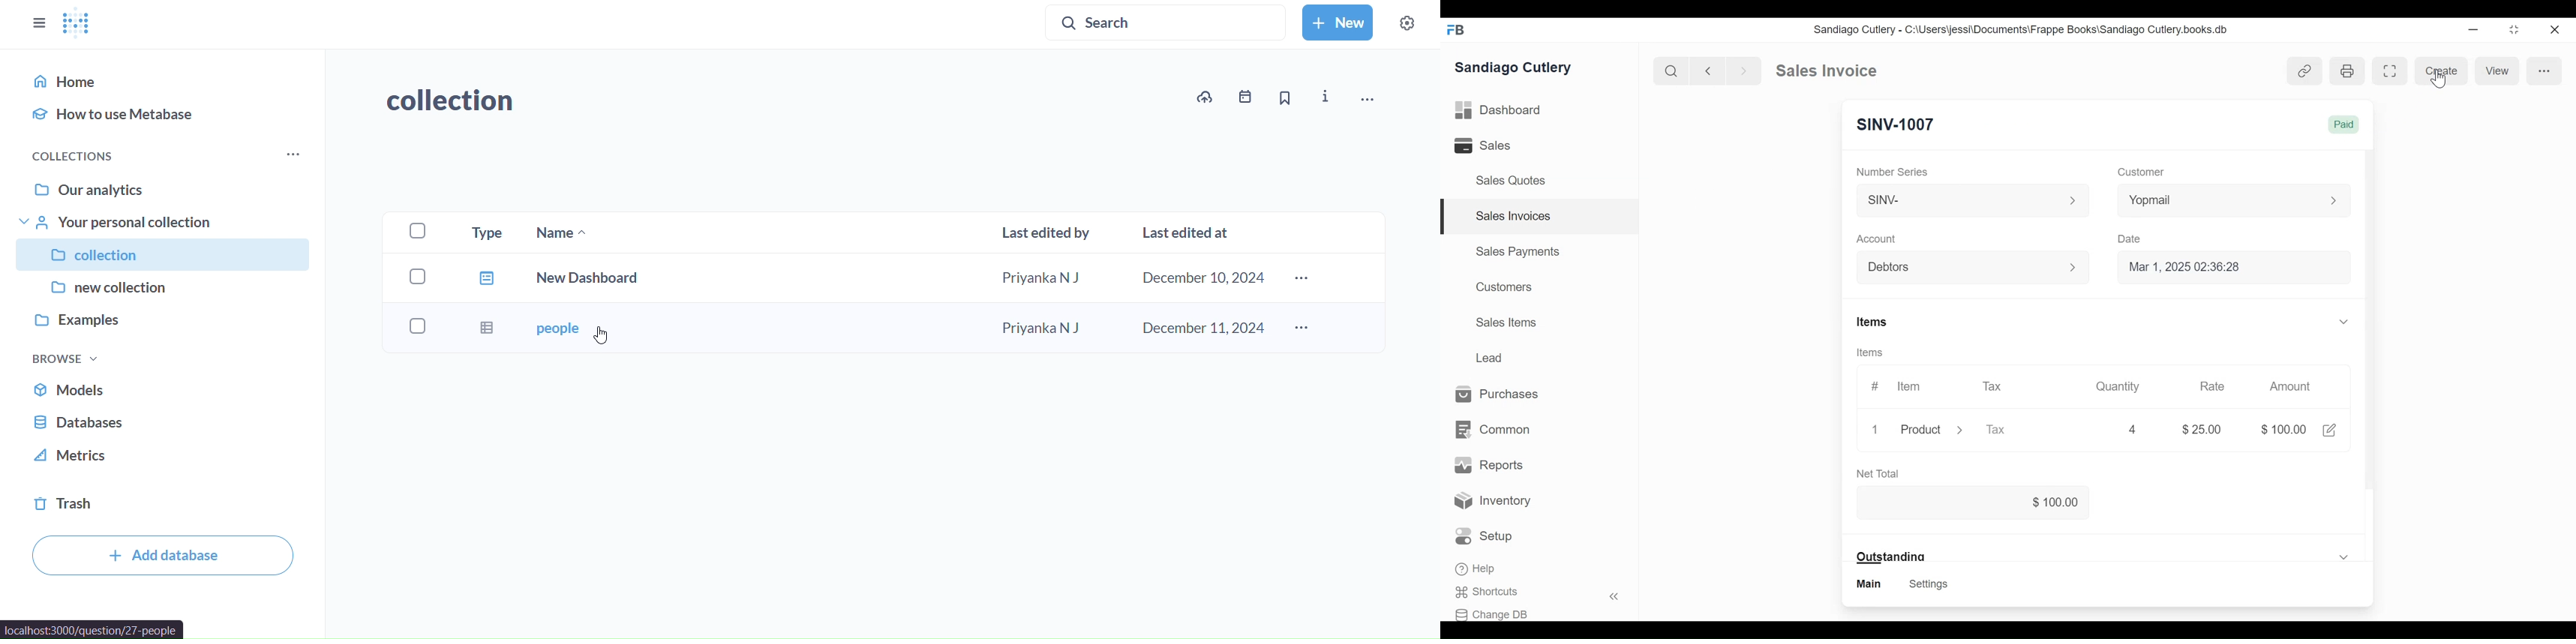 The width and height of the screenshot is (2576, 644). What do you see at coordinates (1709, 70) in the screenshot?
I see `Previous` at bounding box center [1709, 70].